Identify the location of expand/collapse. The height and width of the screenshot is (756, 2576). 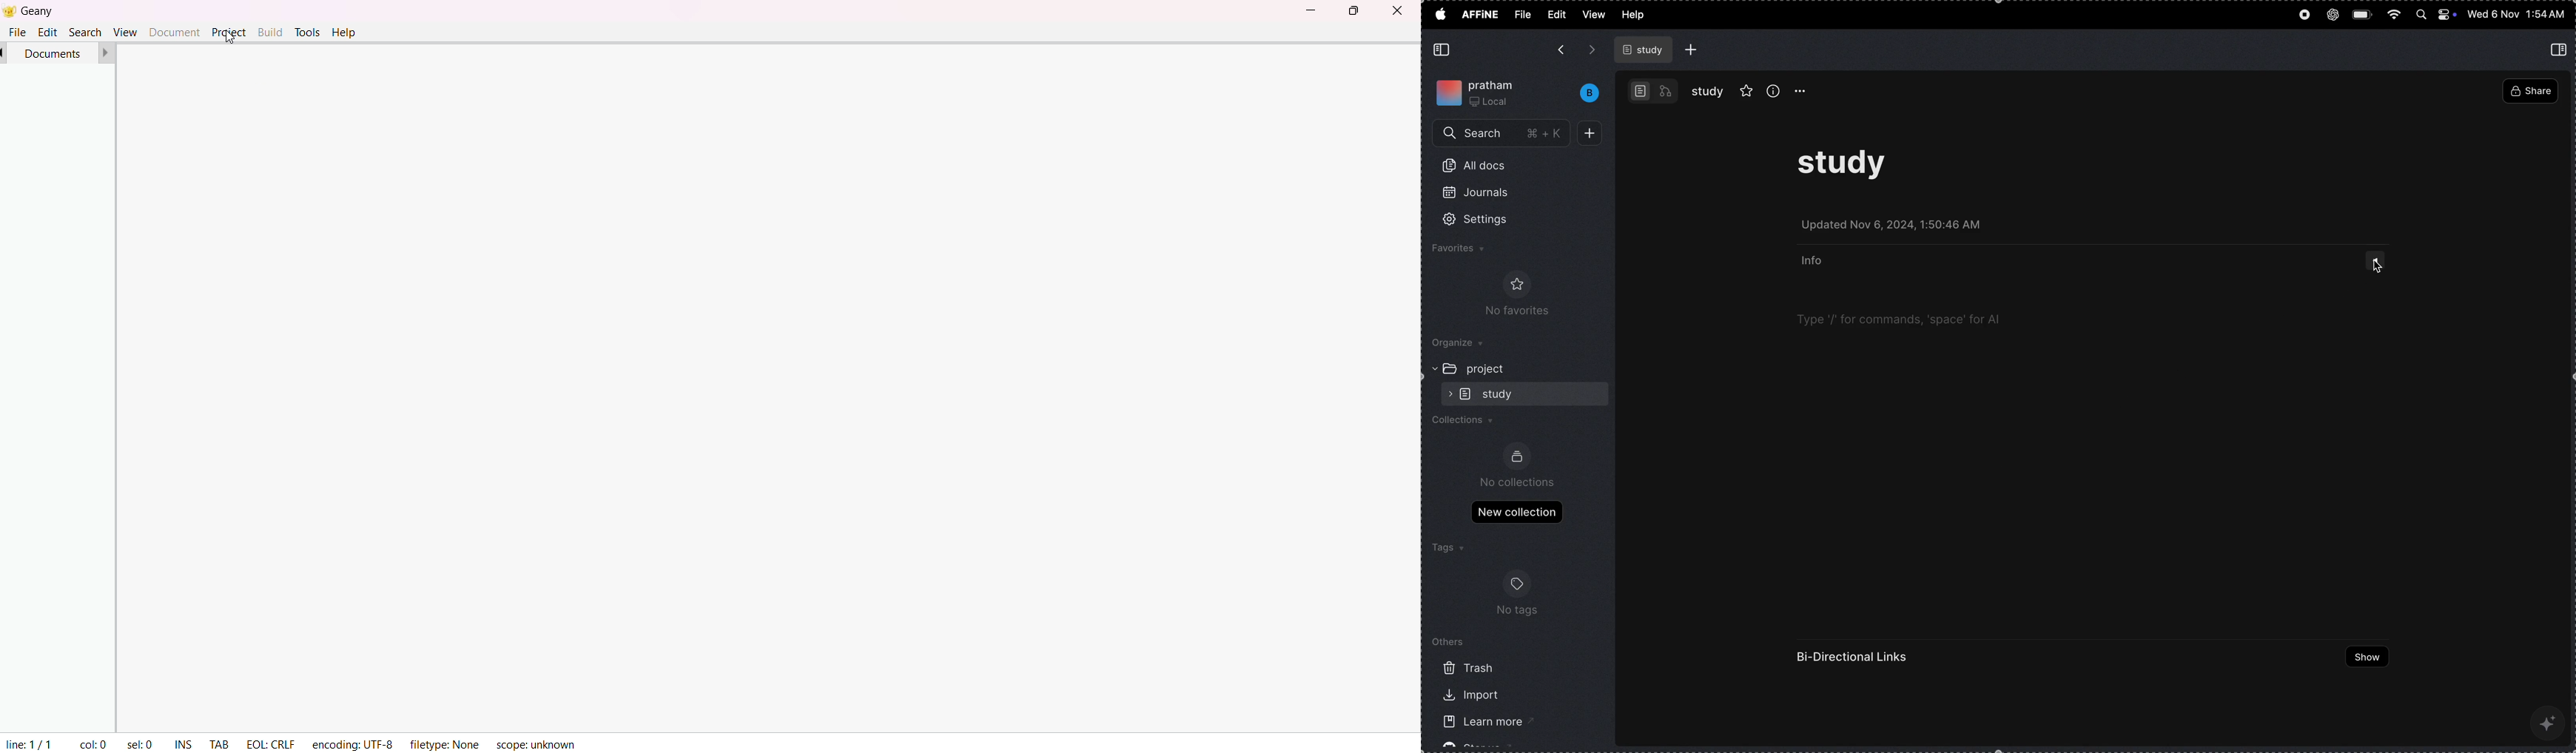
(1431, 368).